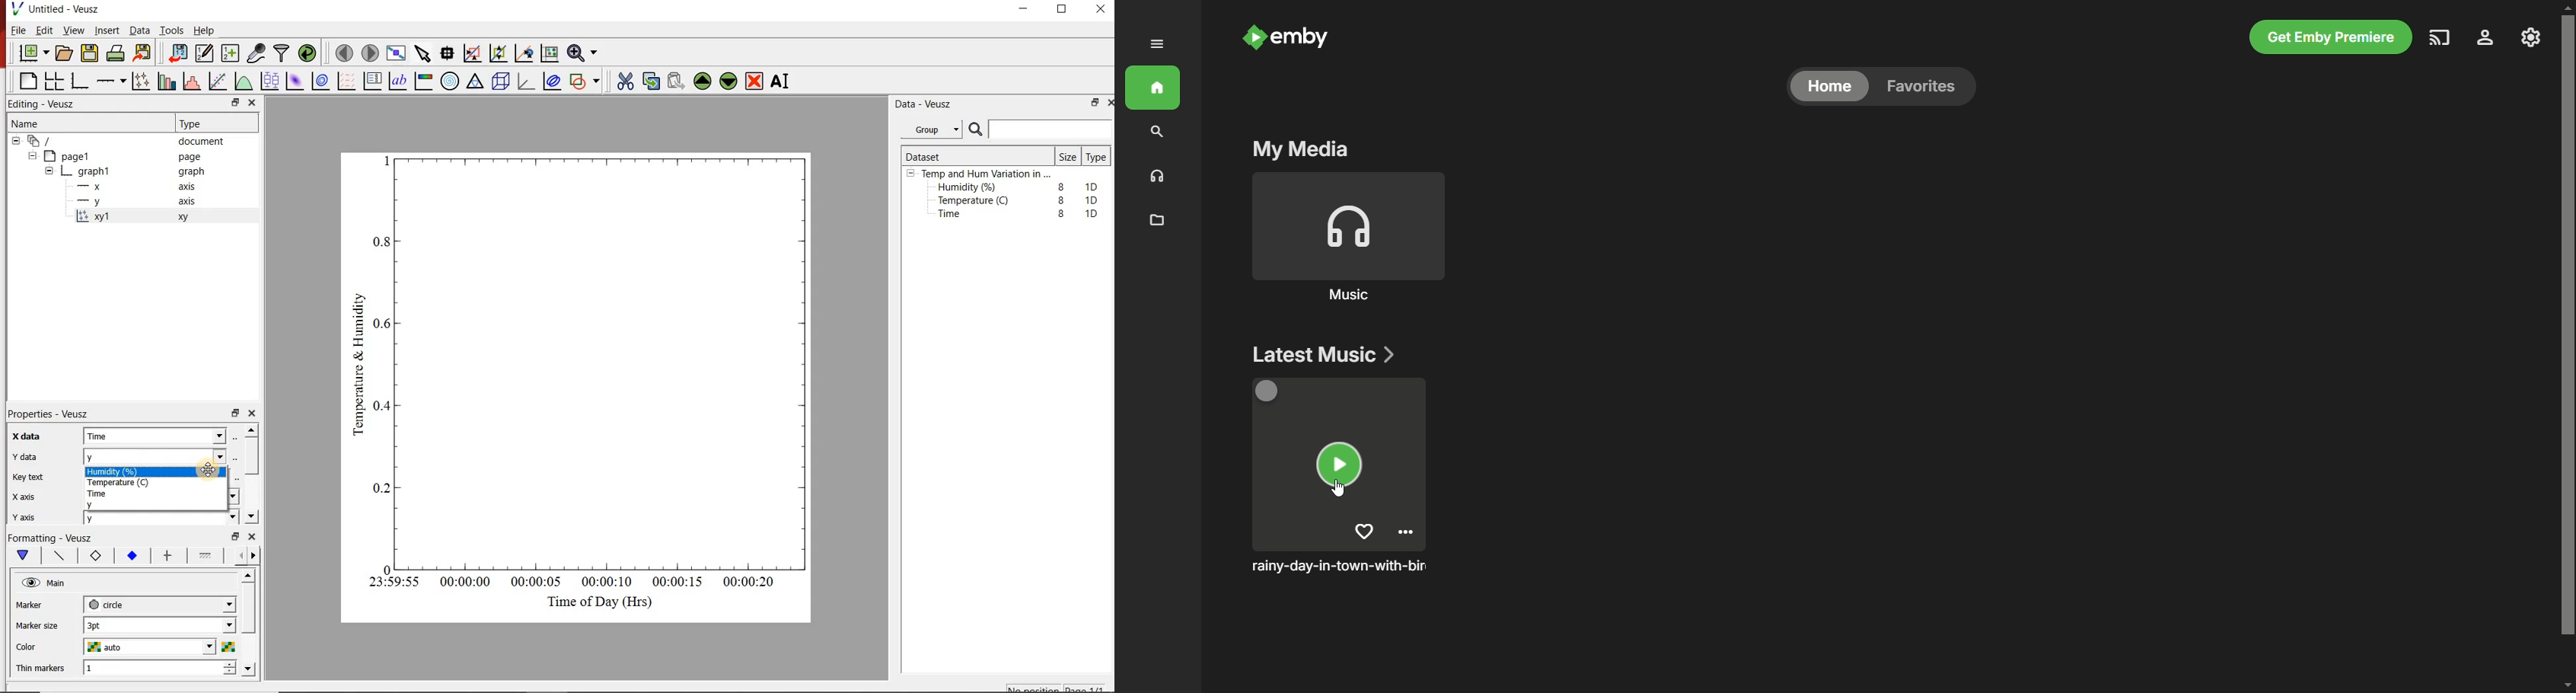 This screenshot has width=2576, height=700. Describe the element at coordinates (60, 556) in the screenshot. I see `plot line` at that location.